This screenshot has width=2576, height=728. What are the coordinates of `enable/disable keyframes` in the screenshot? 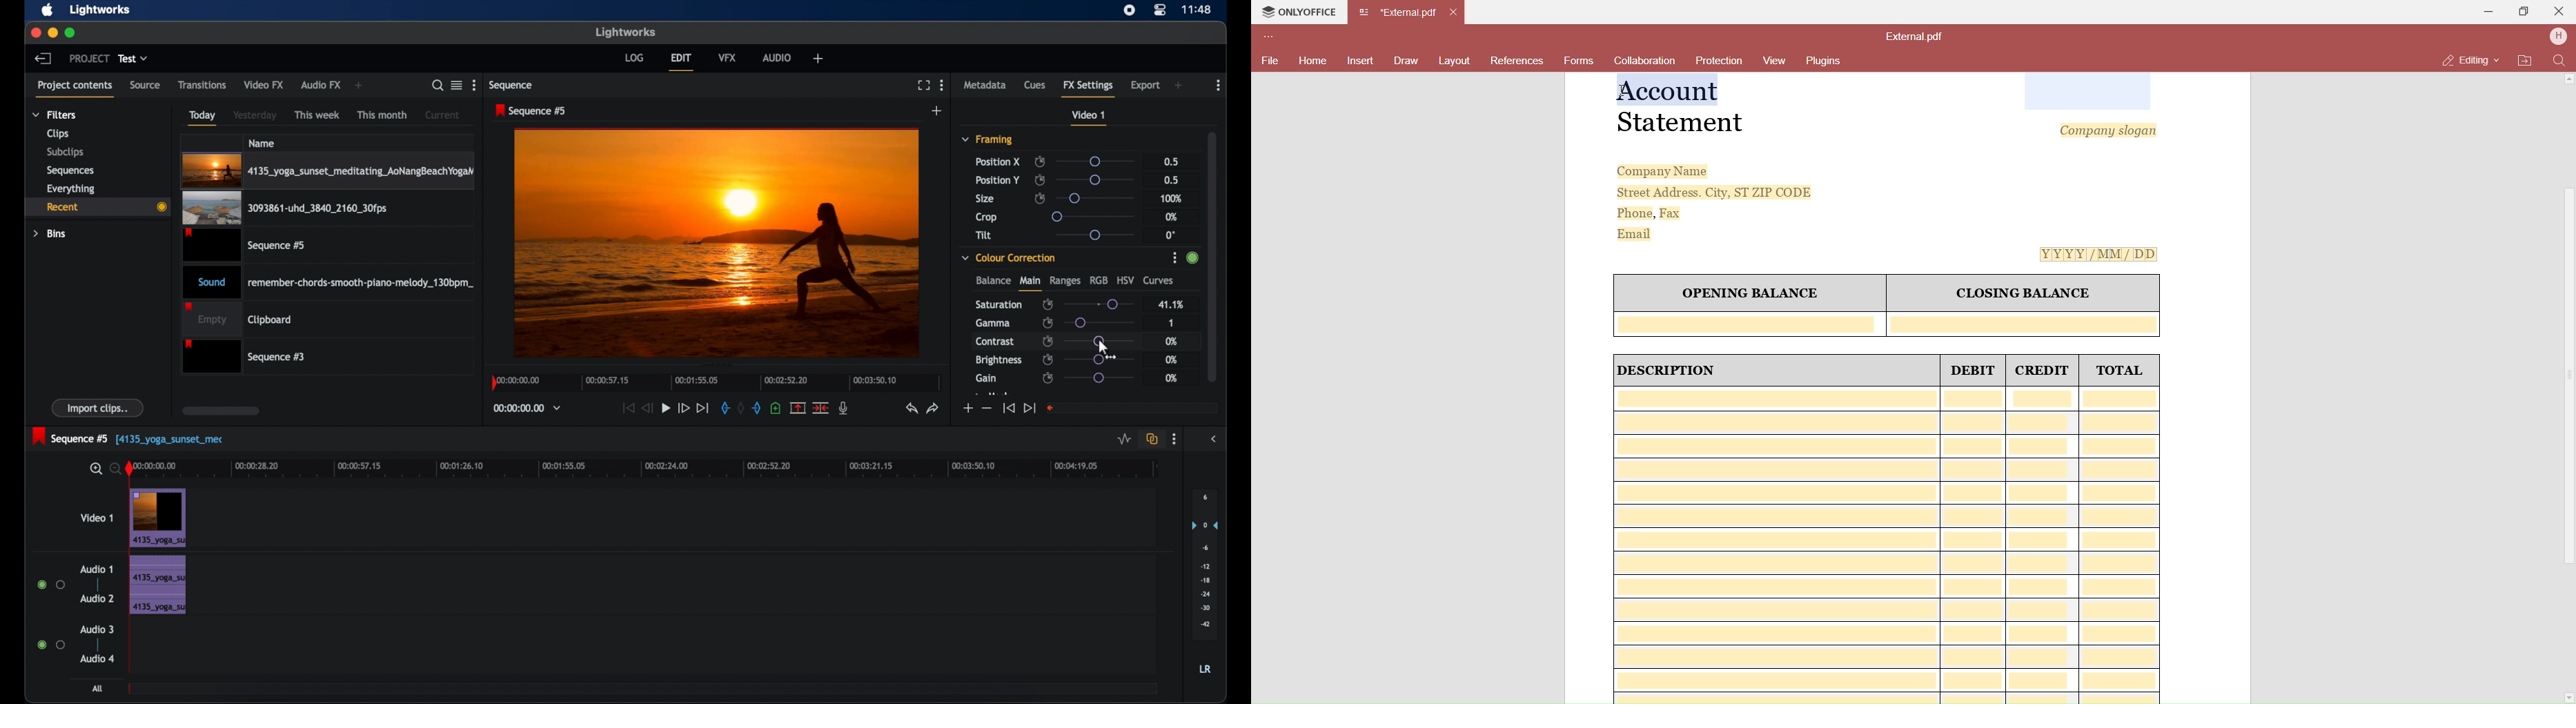 It's located at (1040, 162).